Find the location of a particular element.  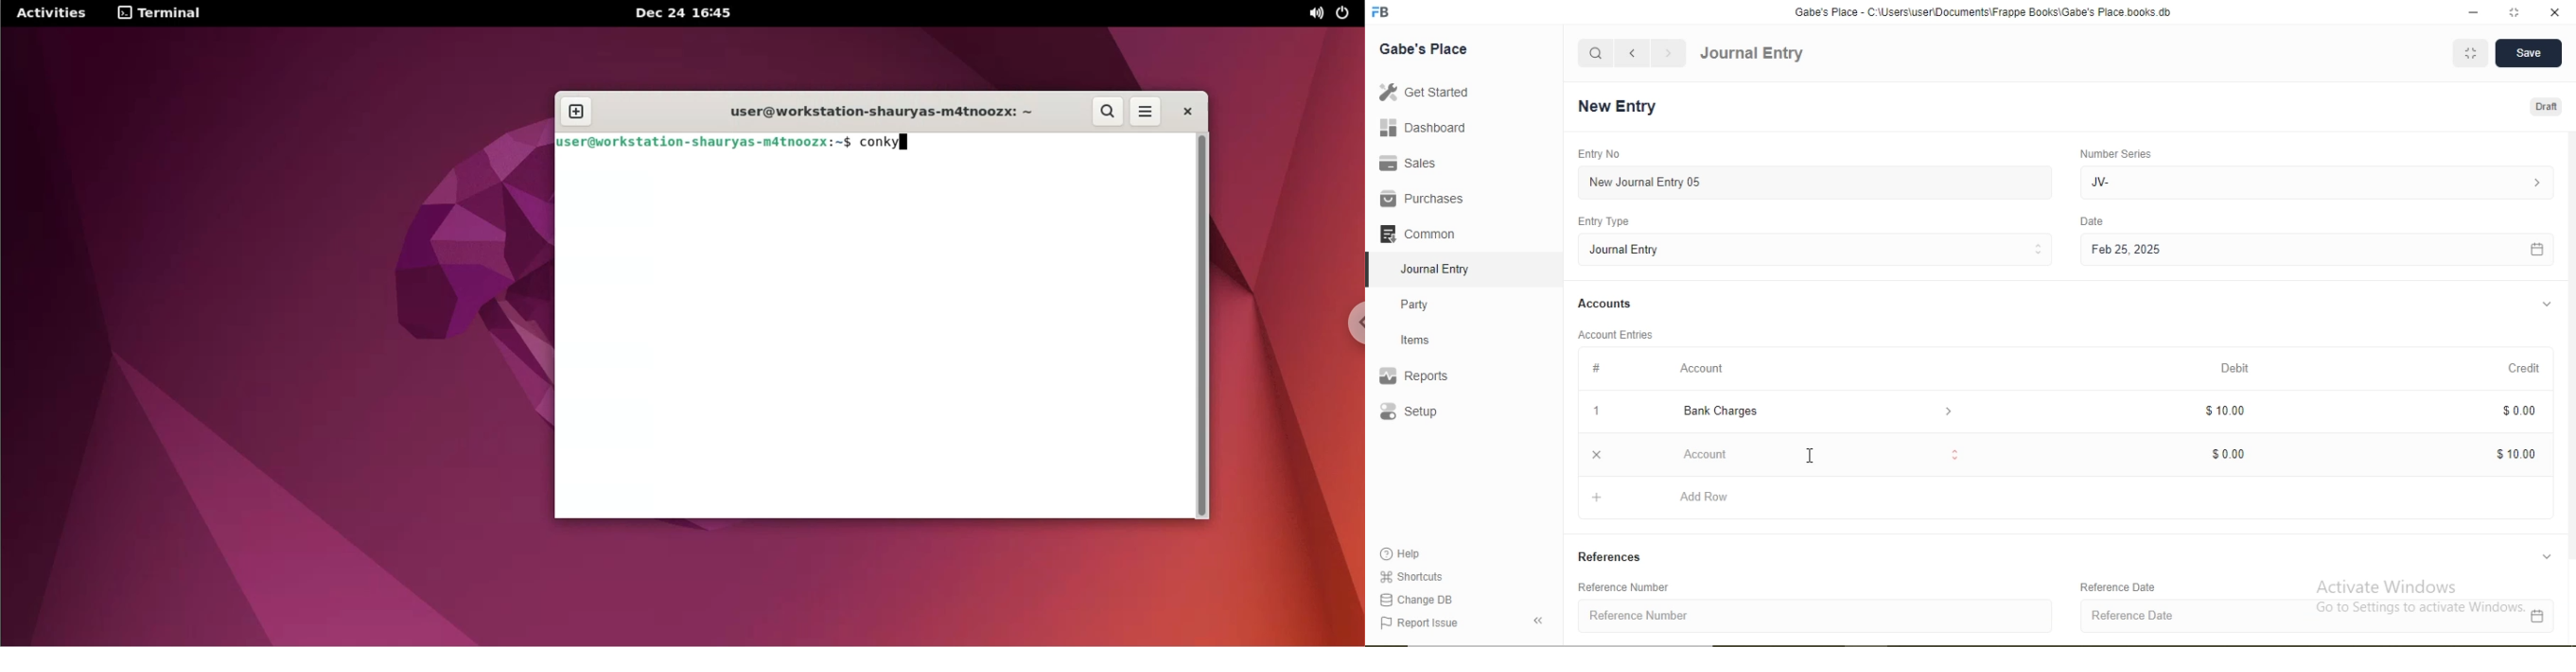

Setup is located at coordinates (1436, 413).